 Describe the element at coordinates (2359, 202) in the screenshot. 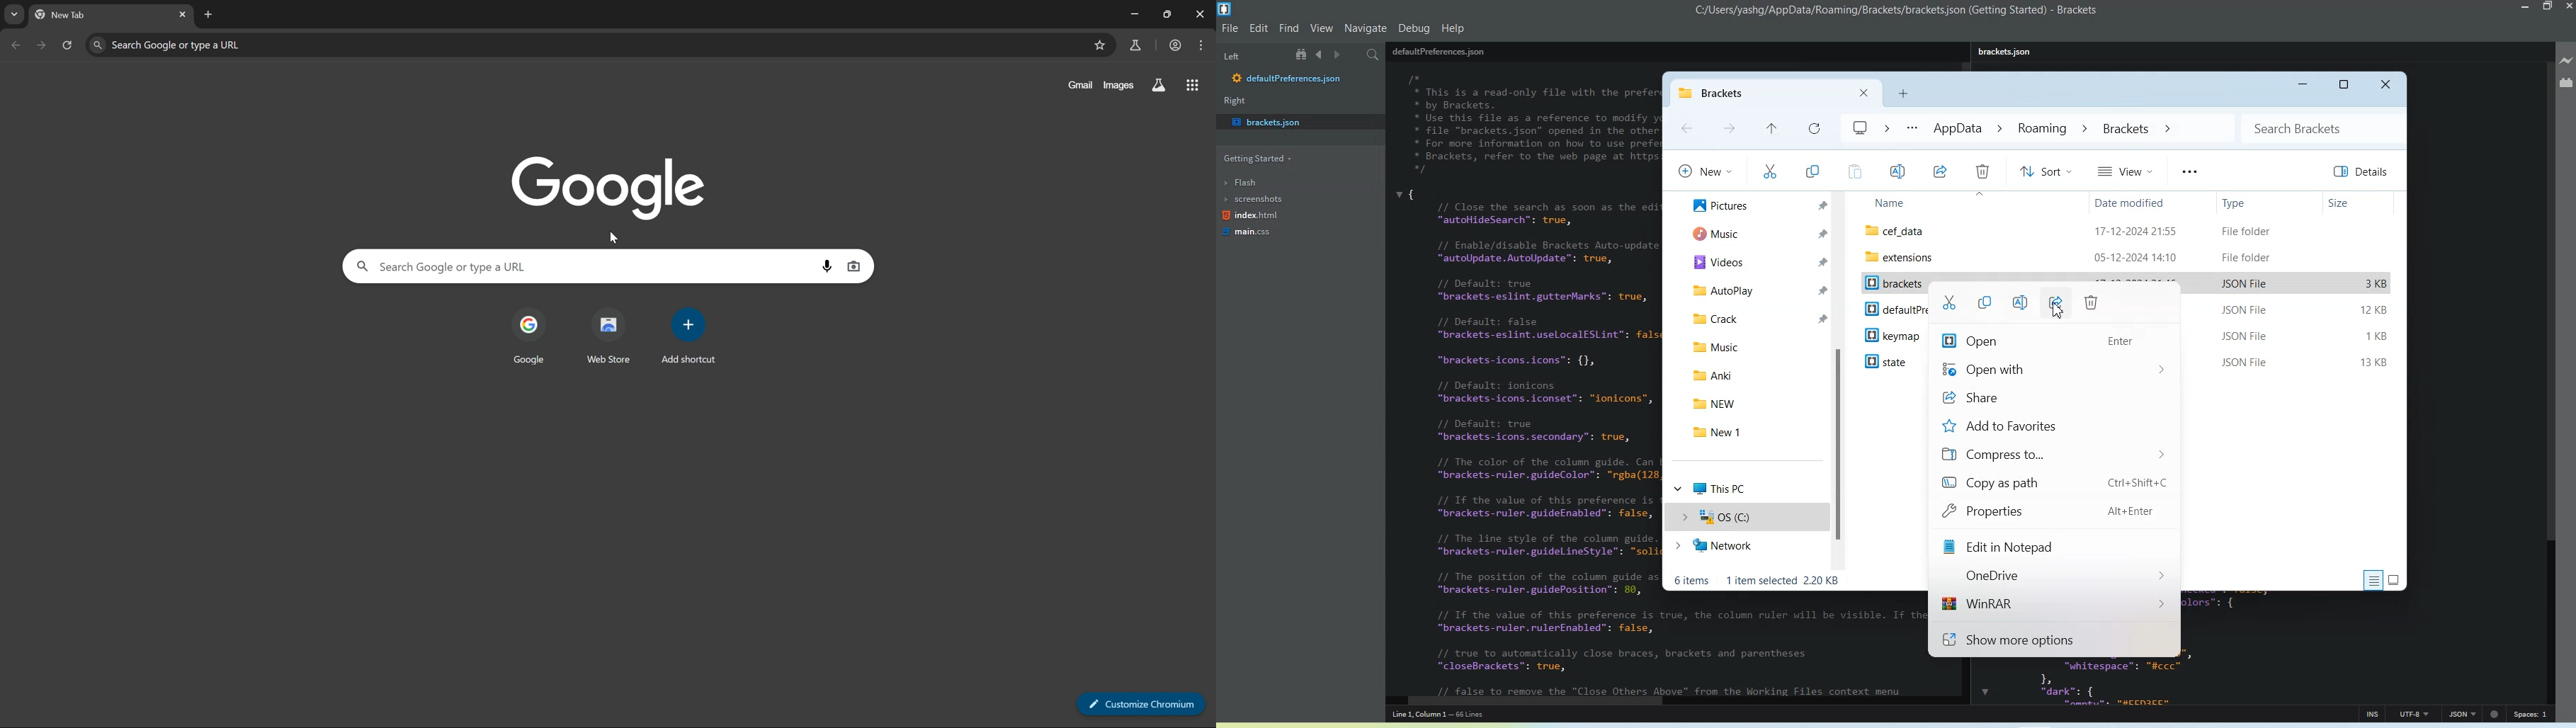

I see `Size` at that location.